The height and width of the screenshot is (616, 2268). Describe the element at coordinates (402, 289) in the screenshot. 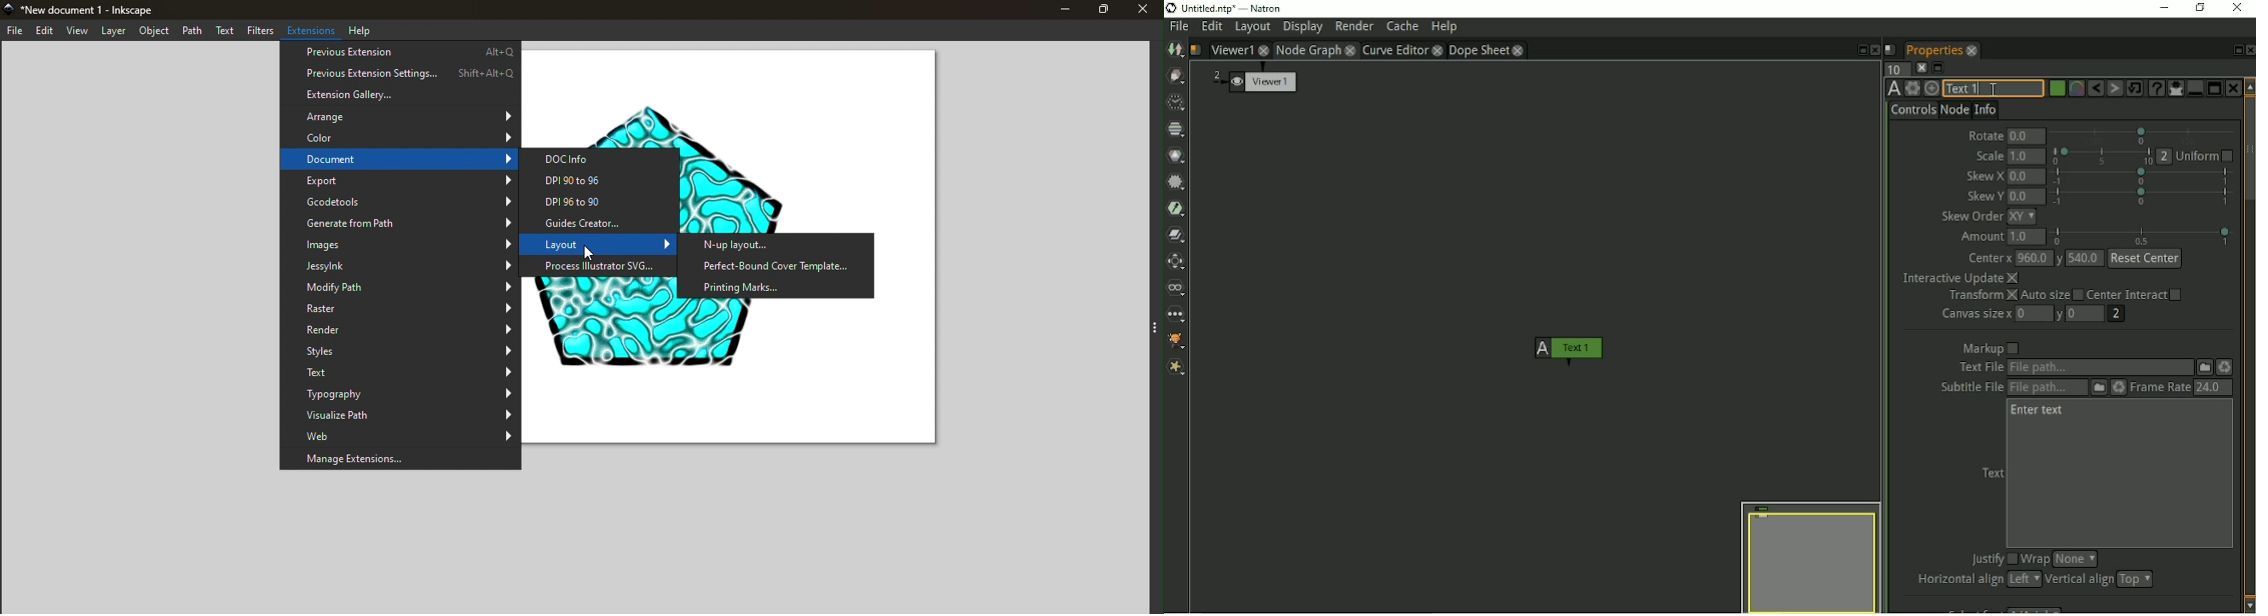

I see `Modify Path` at that location.